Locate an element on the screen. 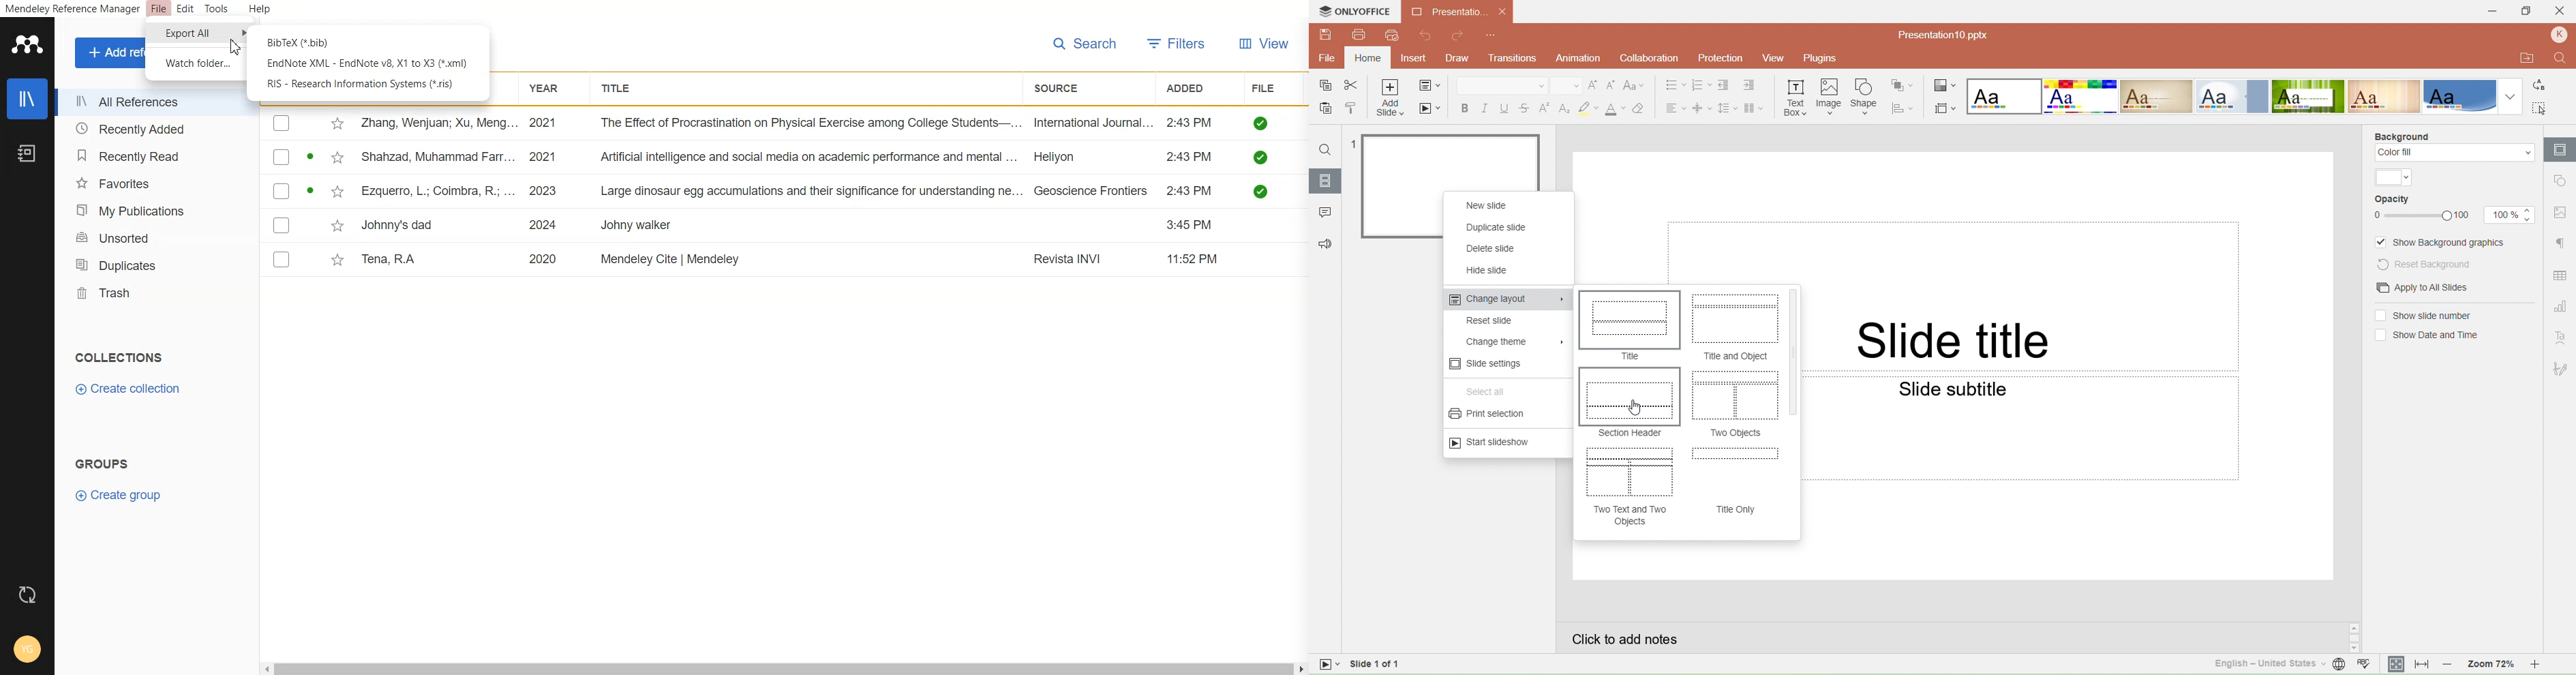  Zoom in is located at coordinates (2545, 665).